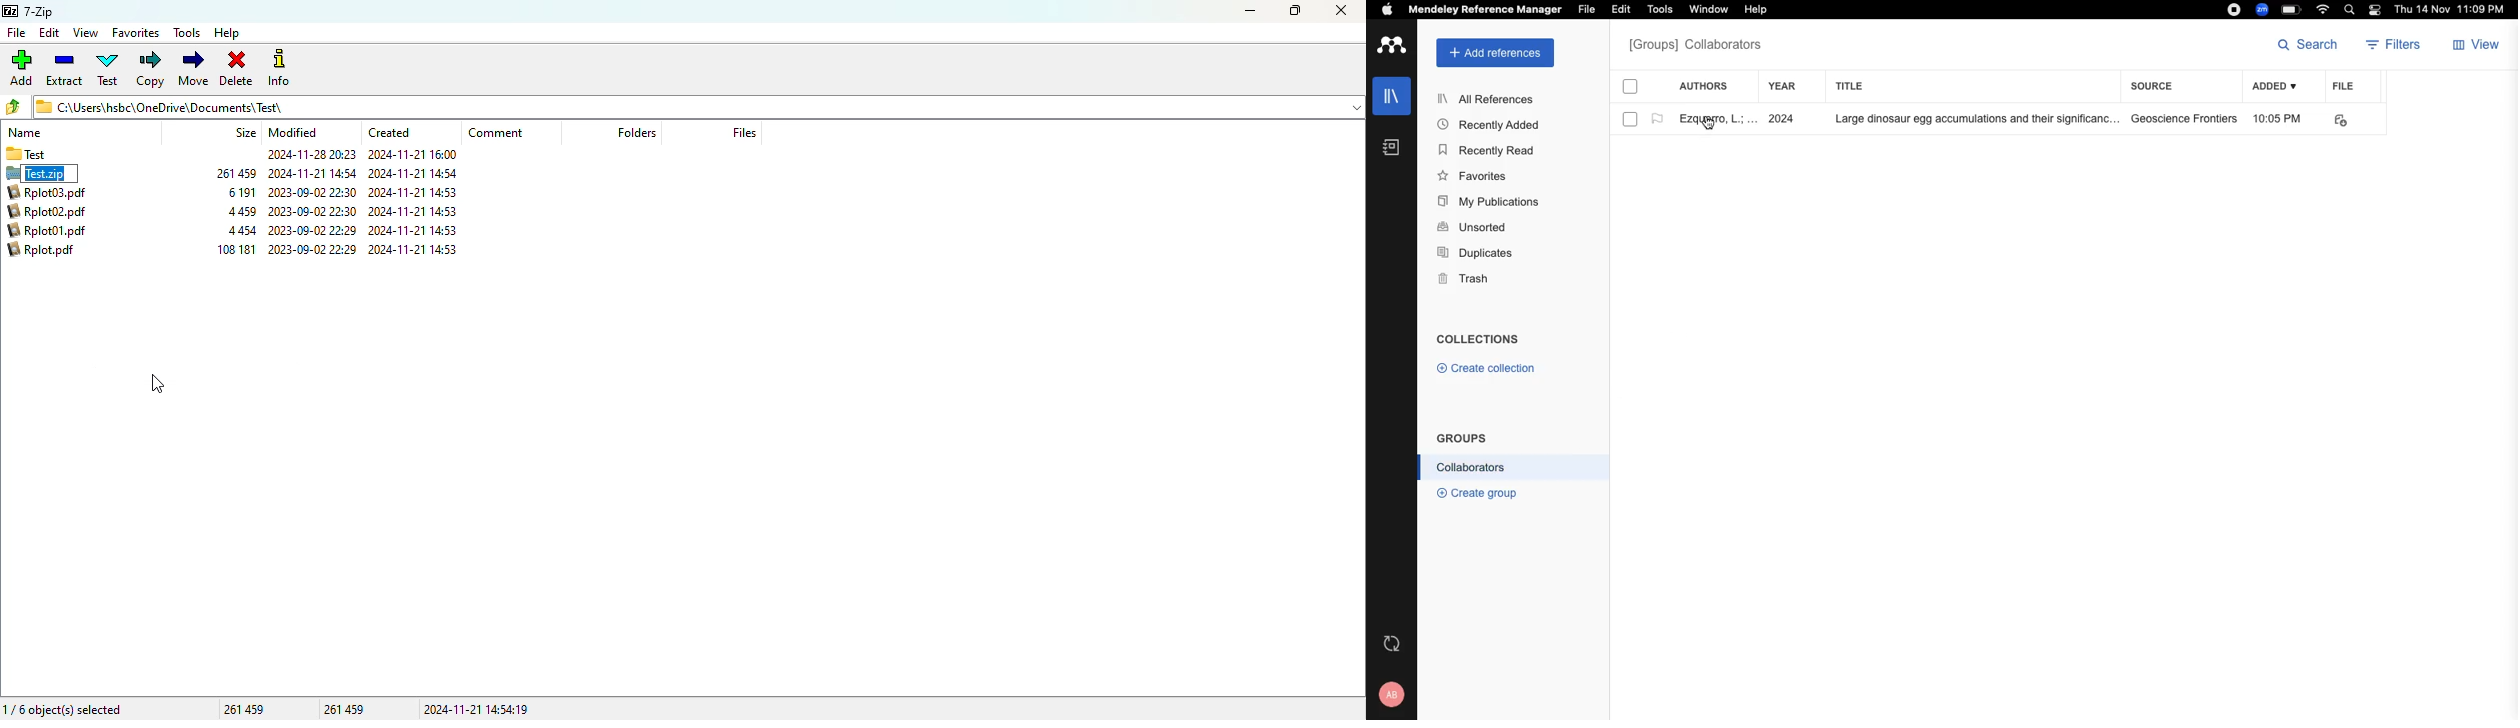  I want to click on name, so click(25, 133).